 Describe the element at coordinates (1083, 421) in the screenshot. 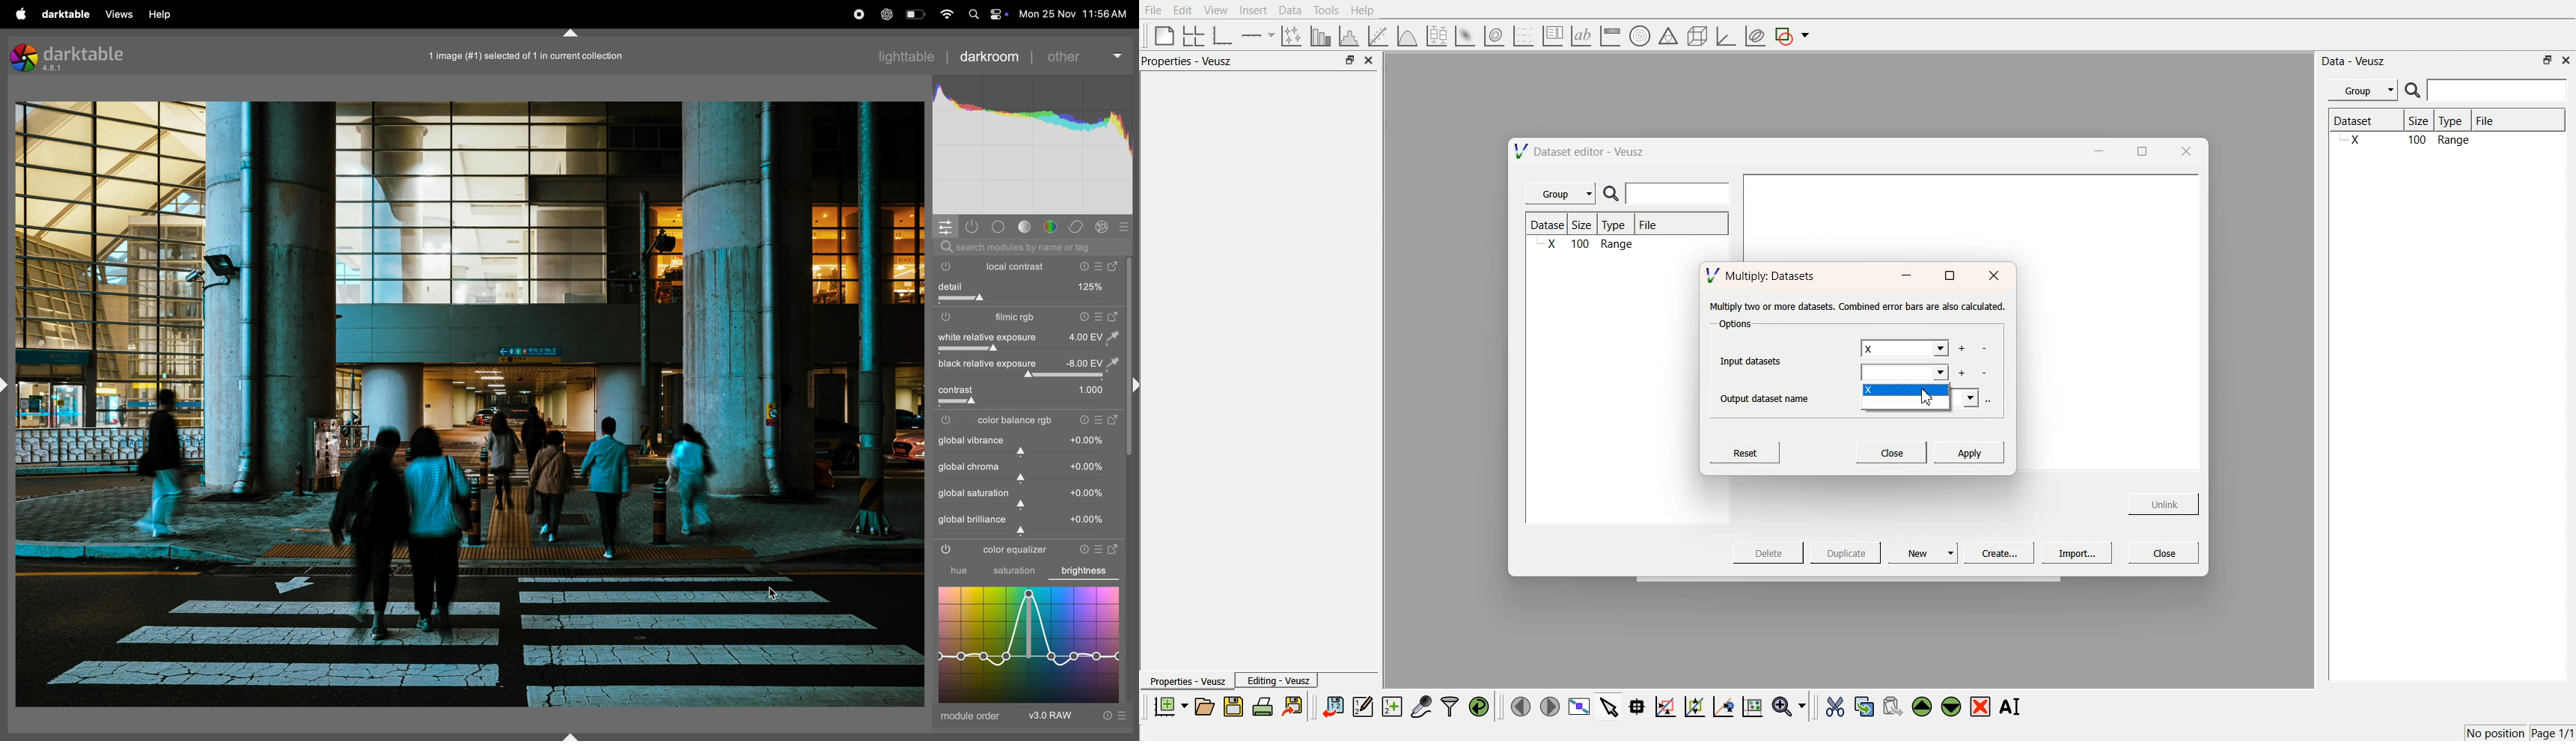

I see `reset parameters` at that location.